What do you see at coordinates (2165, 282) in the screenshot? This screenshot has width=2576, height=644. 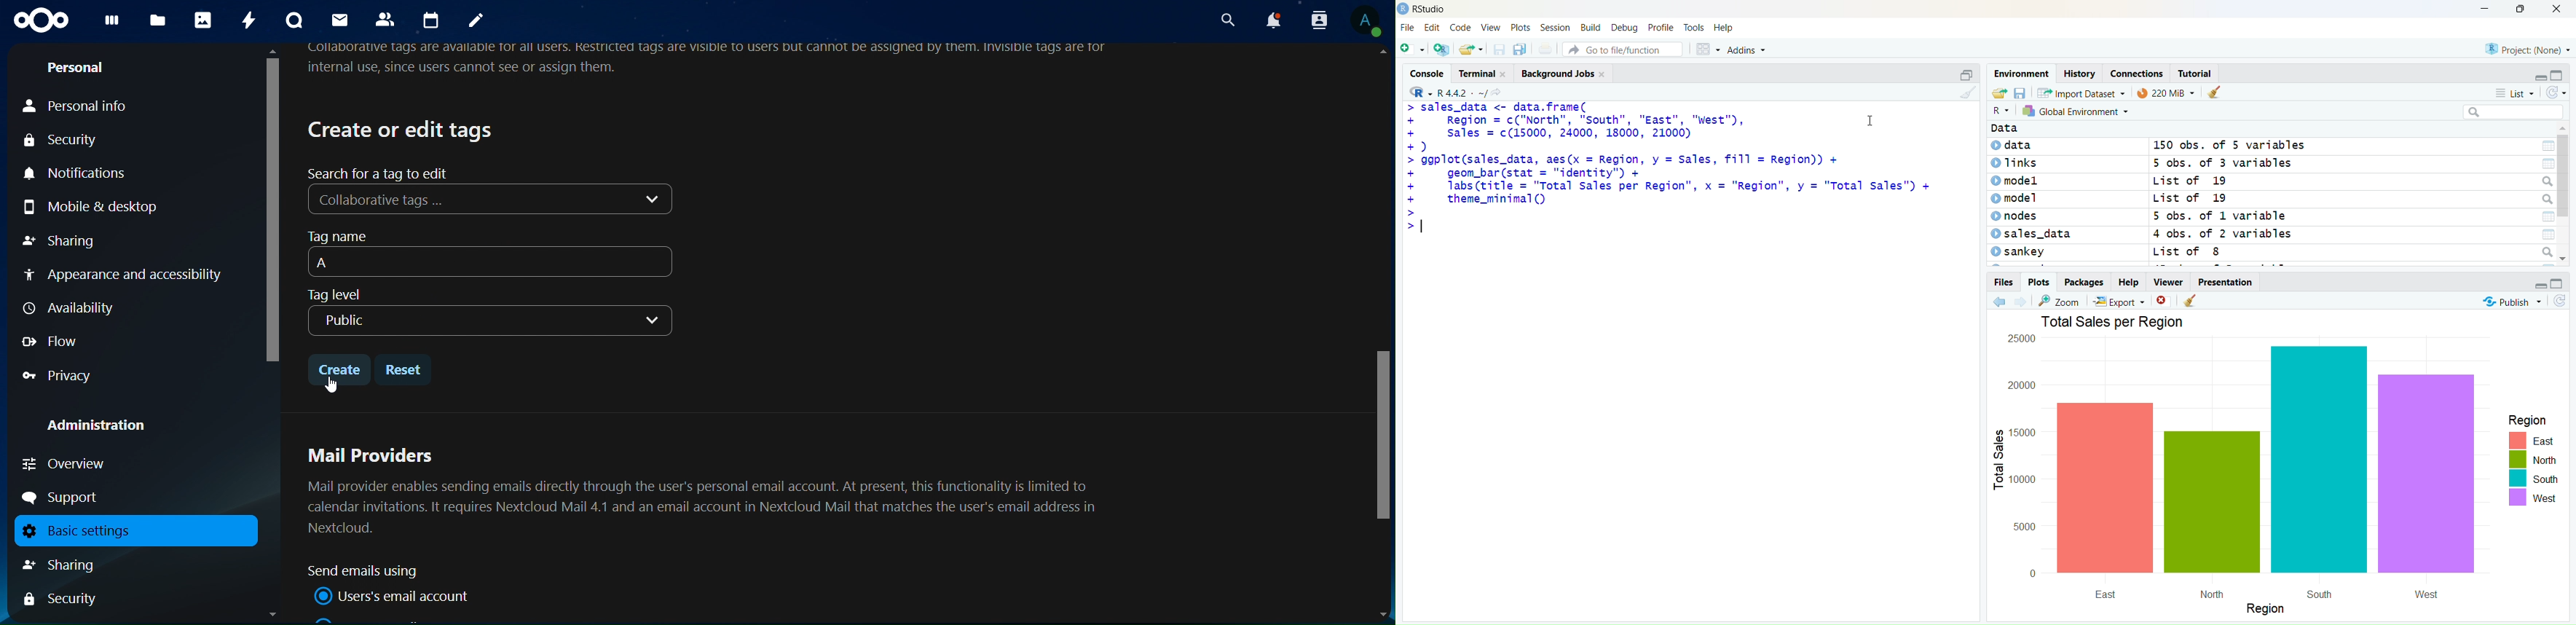 I see `Viewer` at bounding box center [2165, 282].